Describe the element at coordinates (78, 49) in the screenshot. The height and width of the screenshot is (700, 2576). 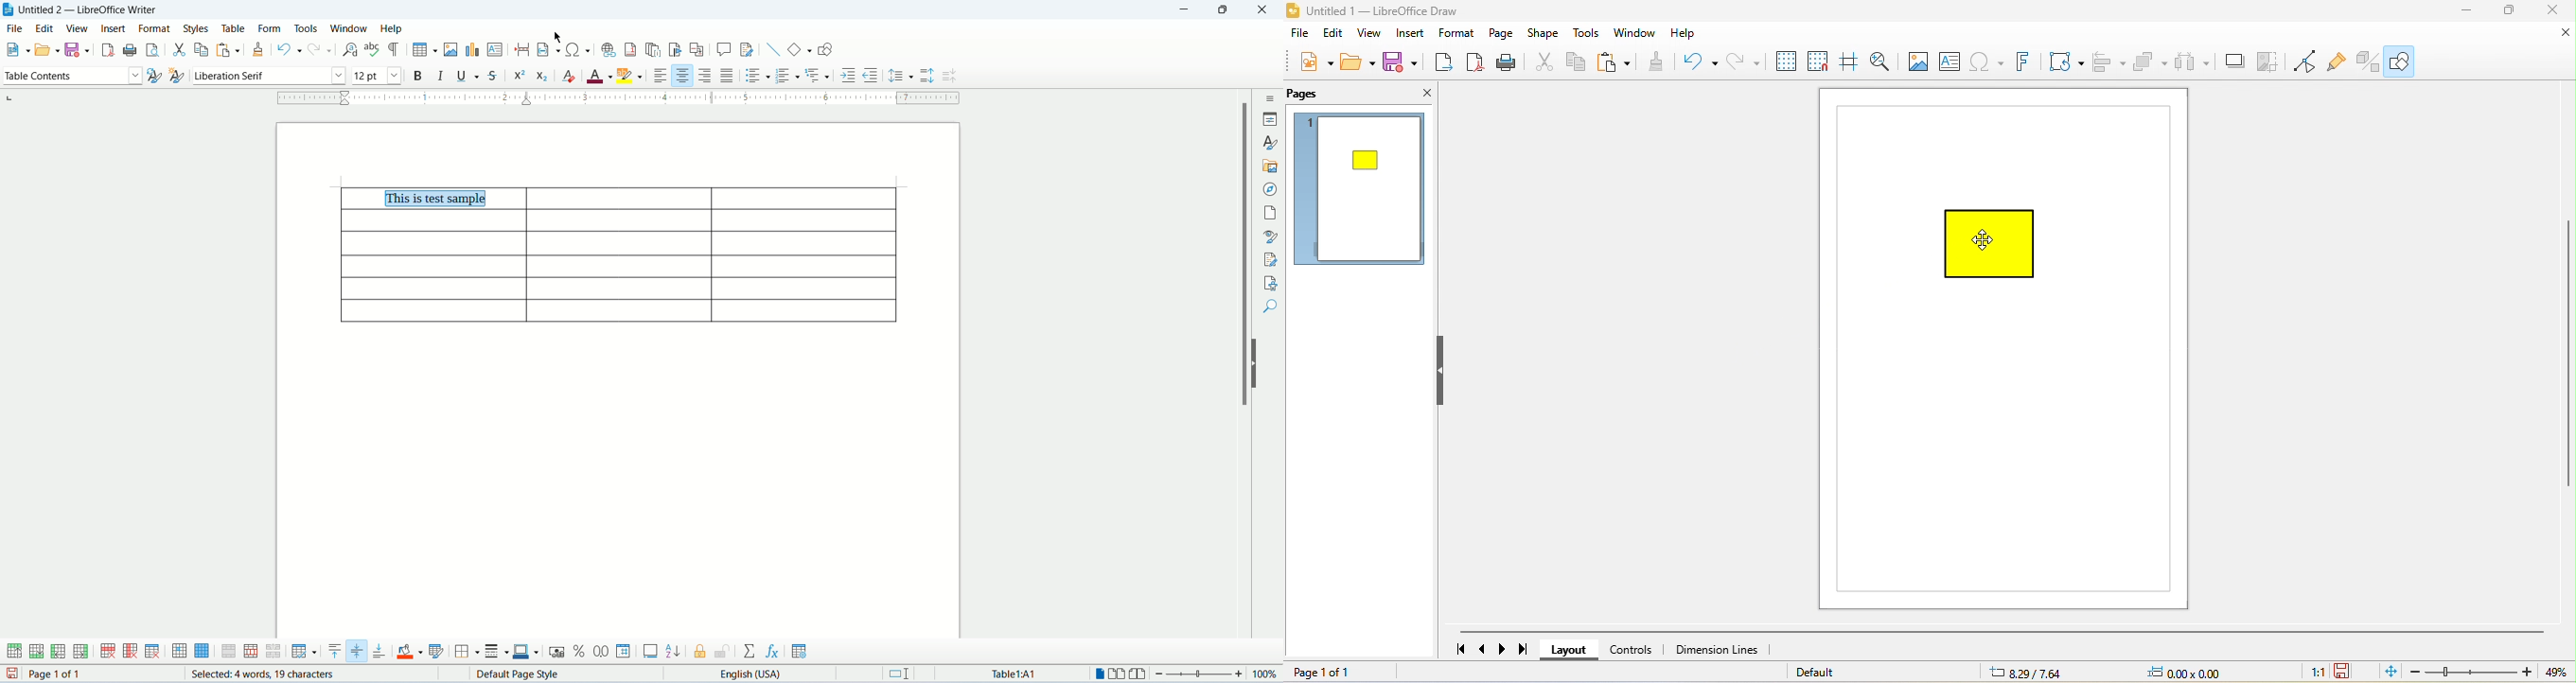
I see `safe` at that location.